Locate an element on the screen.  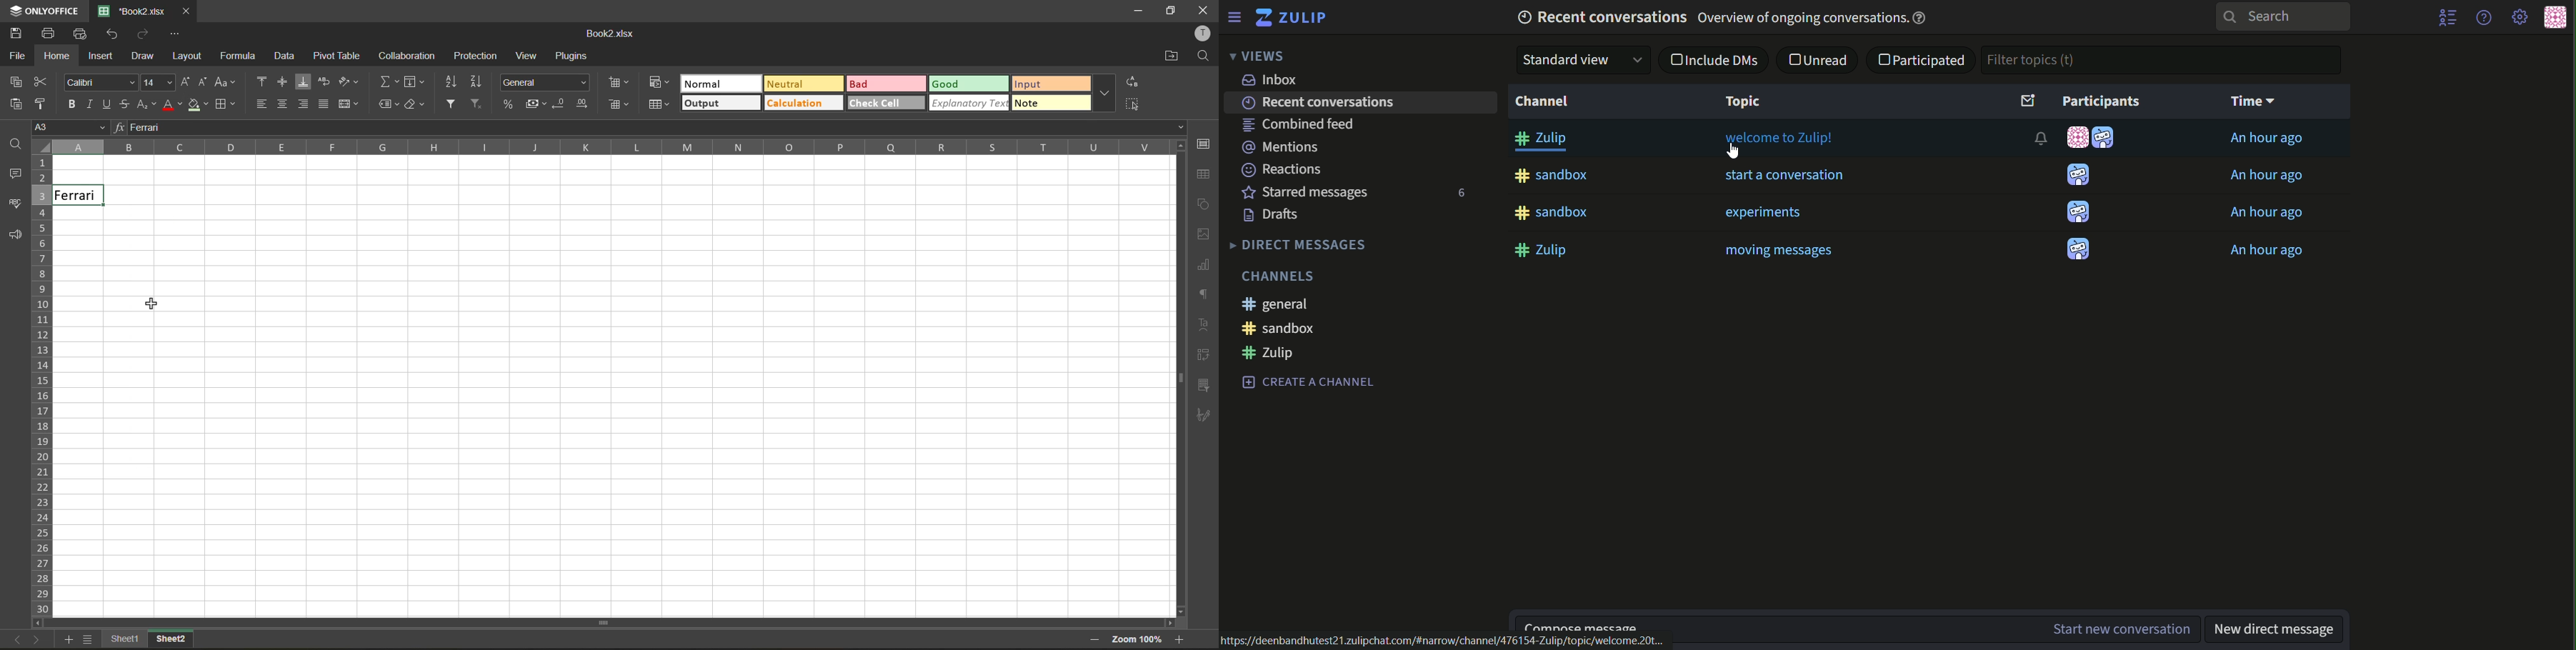
logo and title is located at coordinates (1292, 18).